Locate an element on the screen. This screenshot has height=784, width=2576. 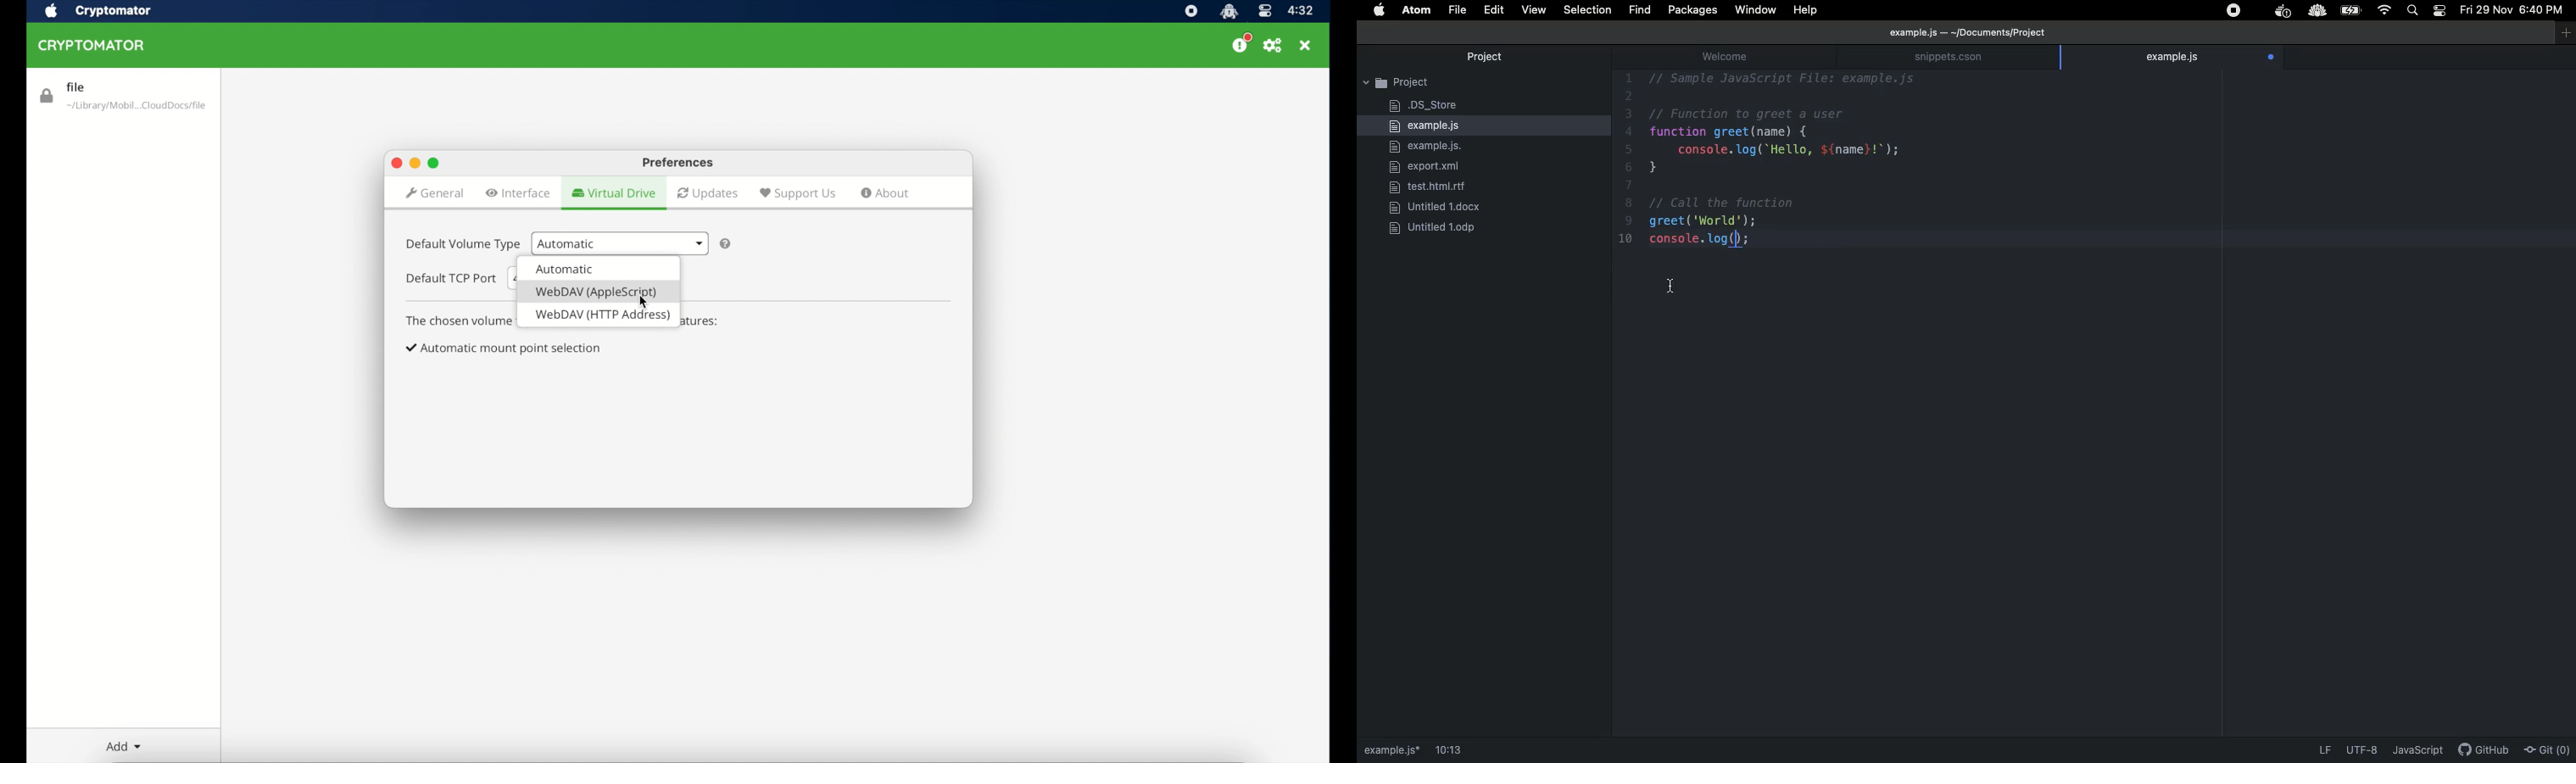
Internet is located at coordinates (2384, 10).